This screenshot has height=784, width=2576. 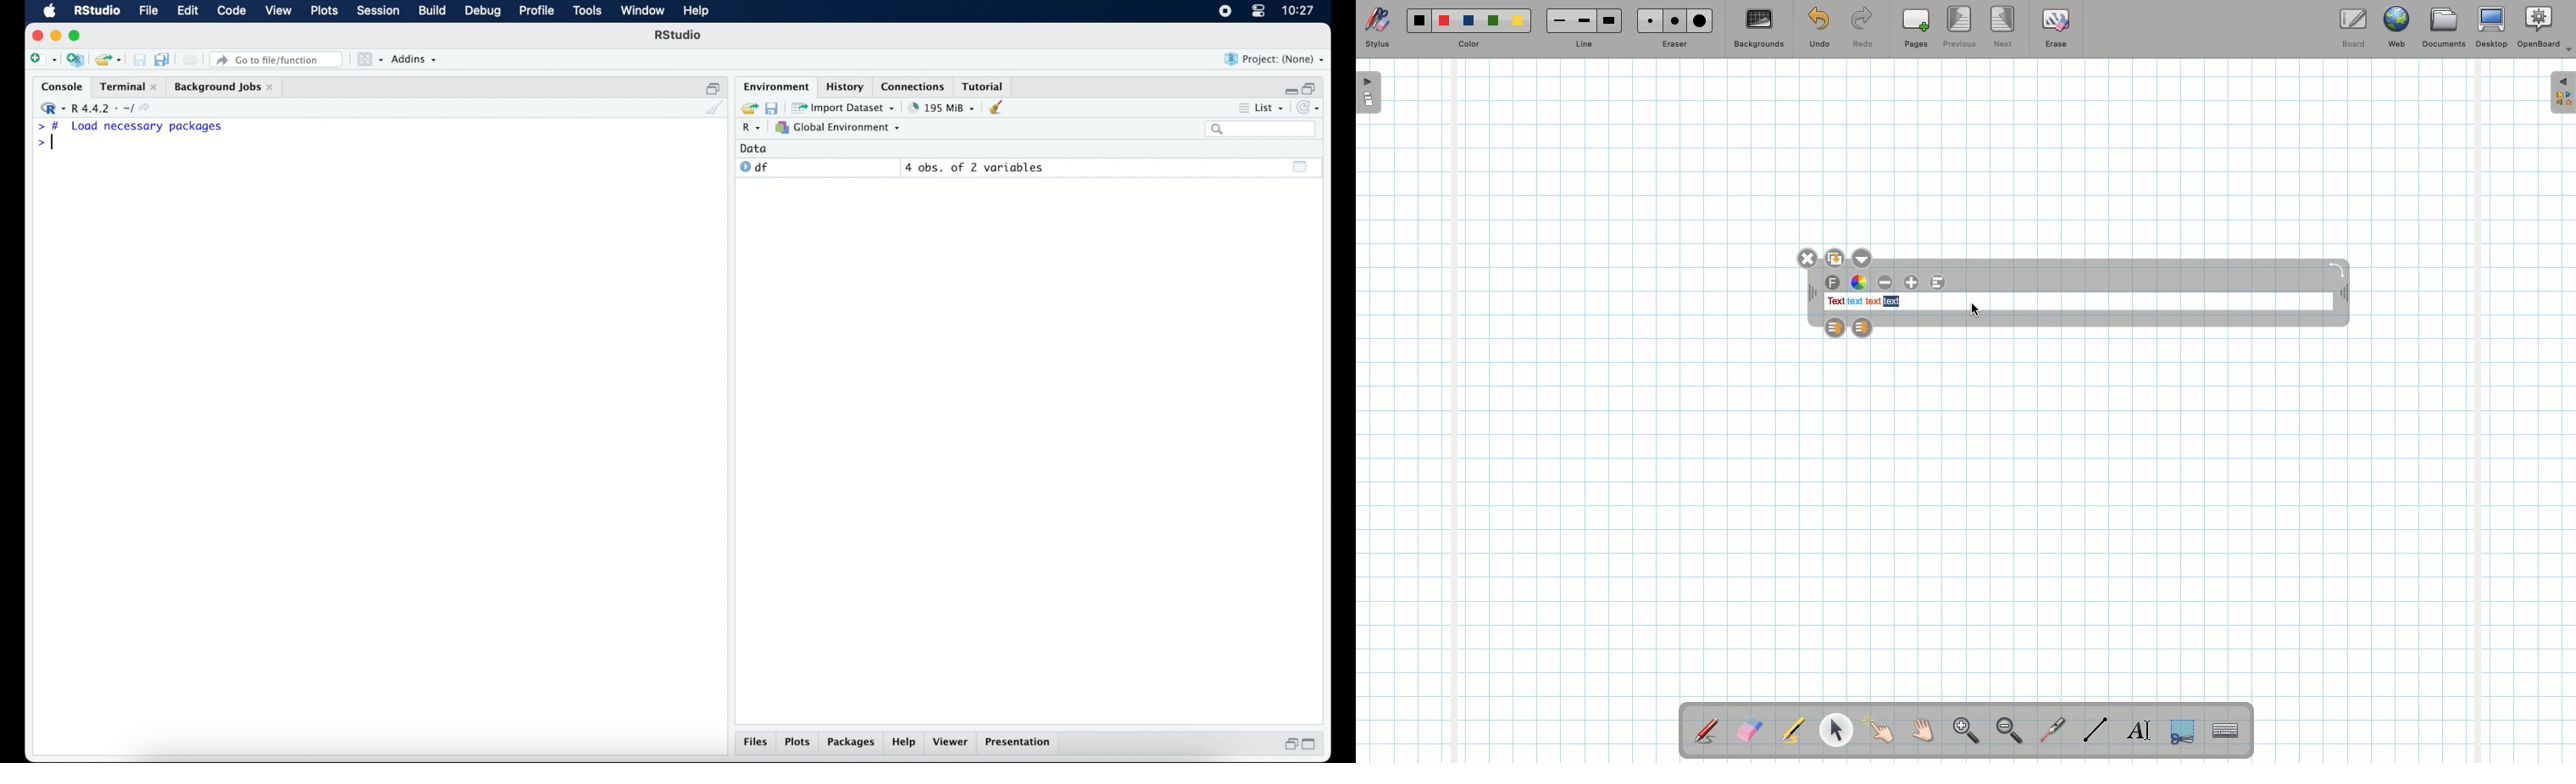 I want to click on date, so click(x=754, y=148).